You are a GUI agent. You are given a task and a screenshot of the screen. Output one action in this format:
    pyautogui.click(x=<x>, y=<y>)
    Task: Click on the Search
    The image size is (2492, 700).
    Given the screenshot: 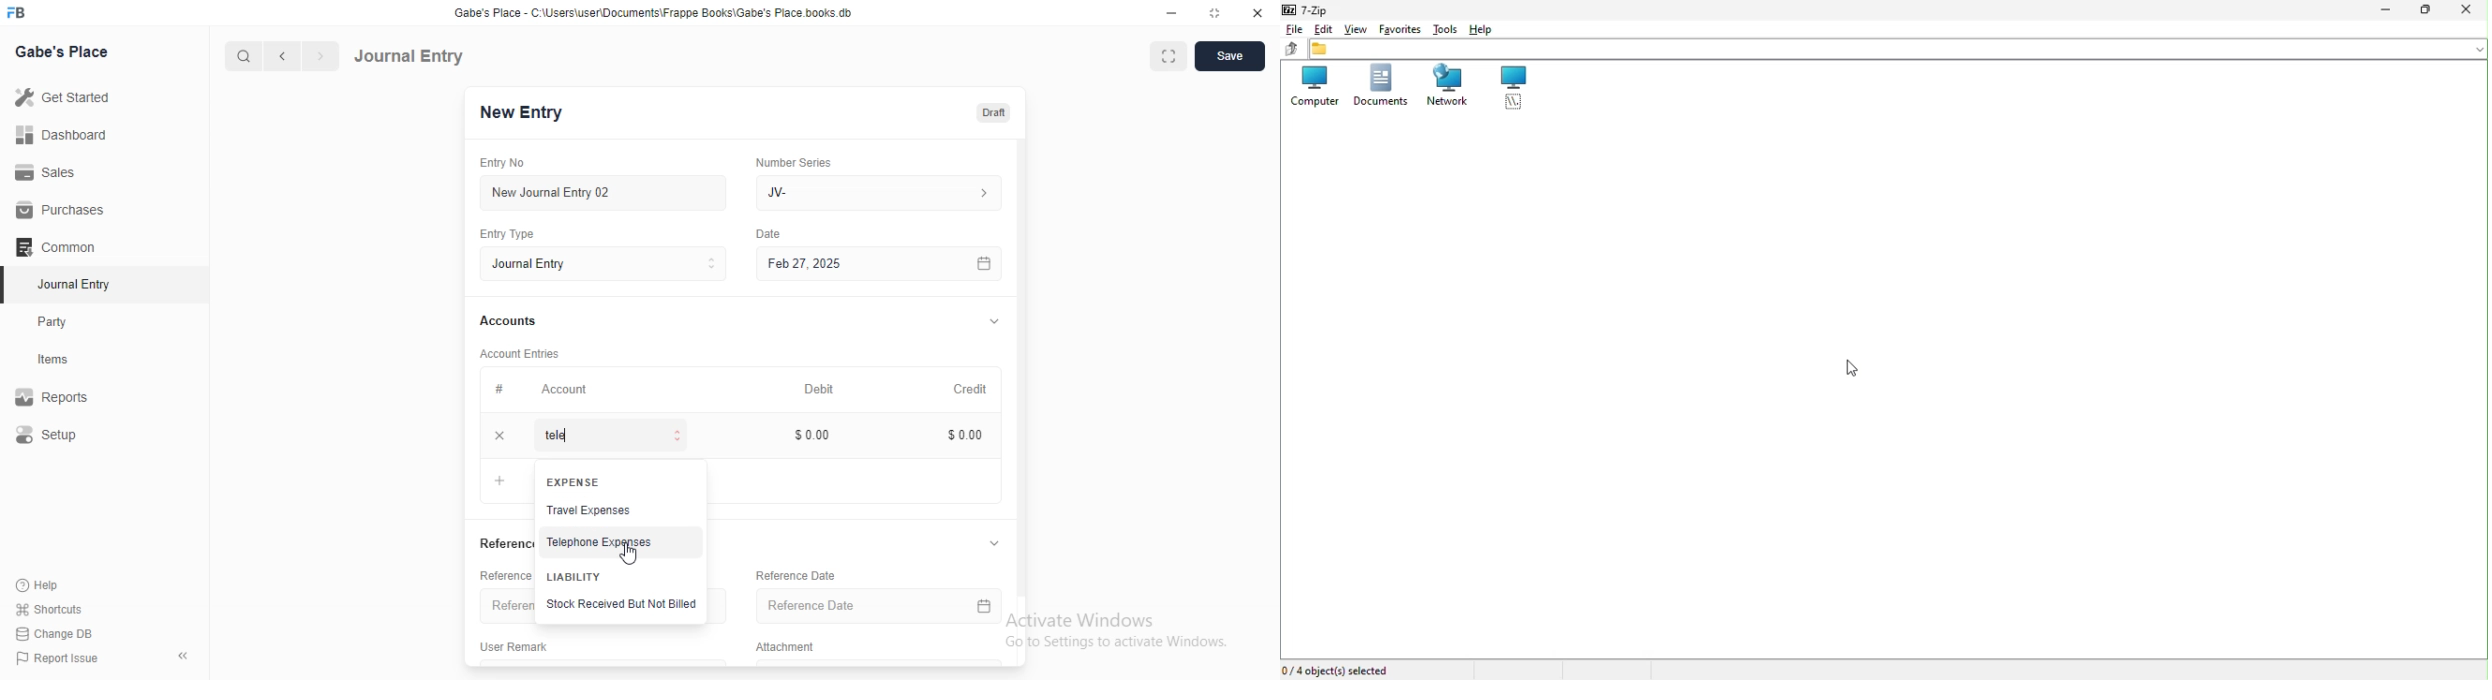 What is the action you would take?
    pyautogui.click(x=239, y=56)
    